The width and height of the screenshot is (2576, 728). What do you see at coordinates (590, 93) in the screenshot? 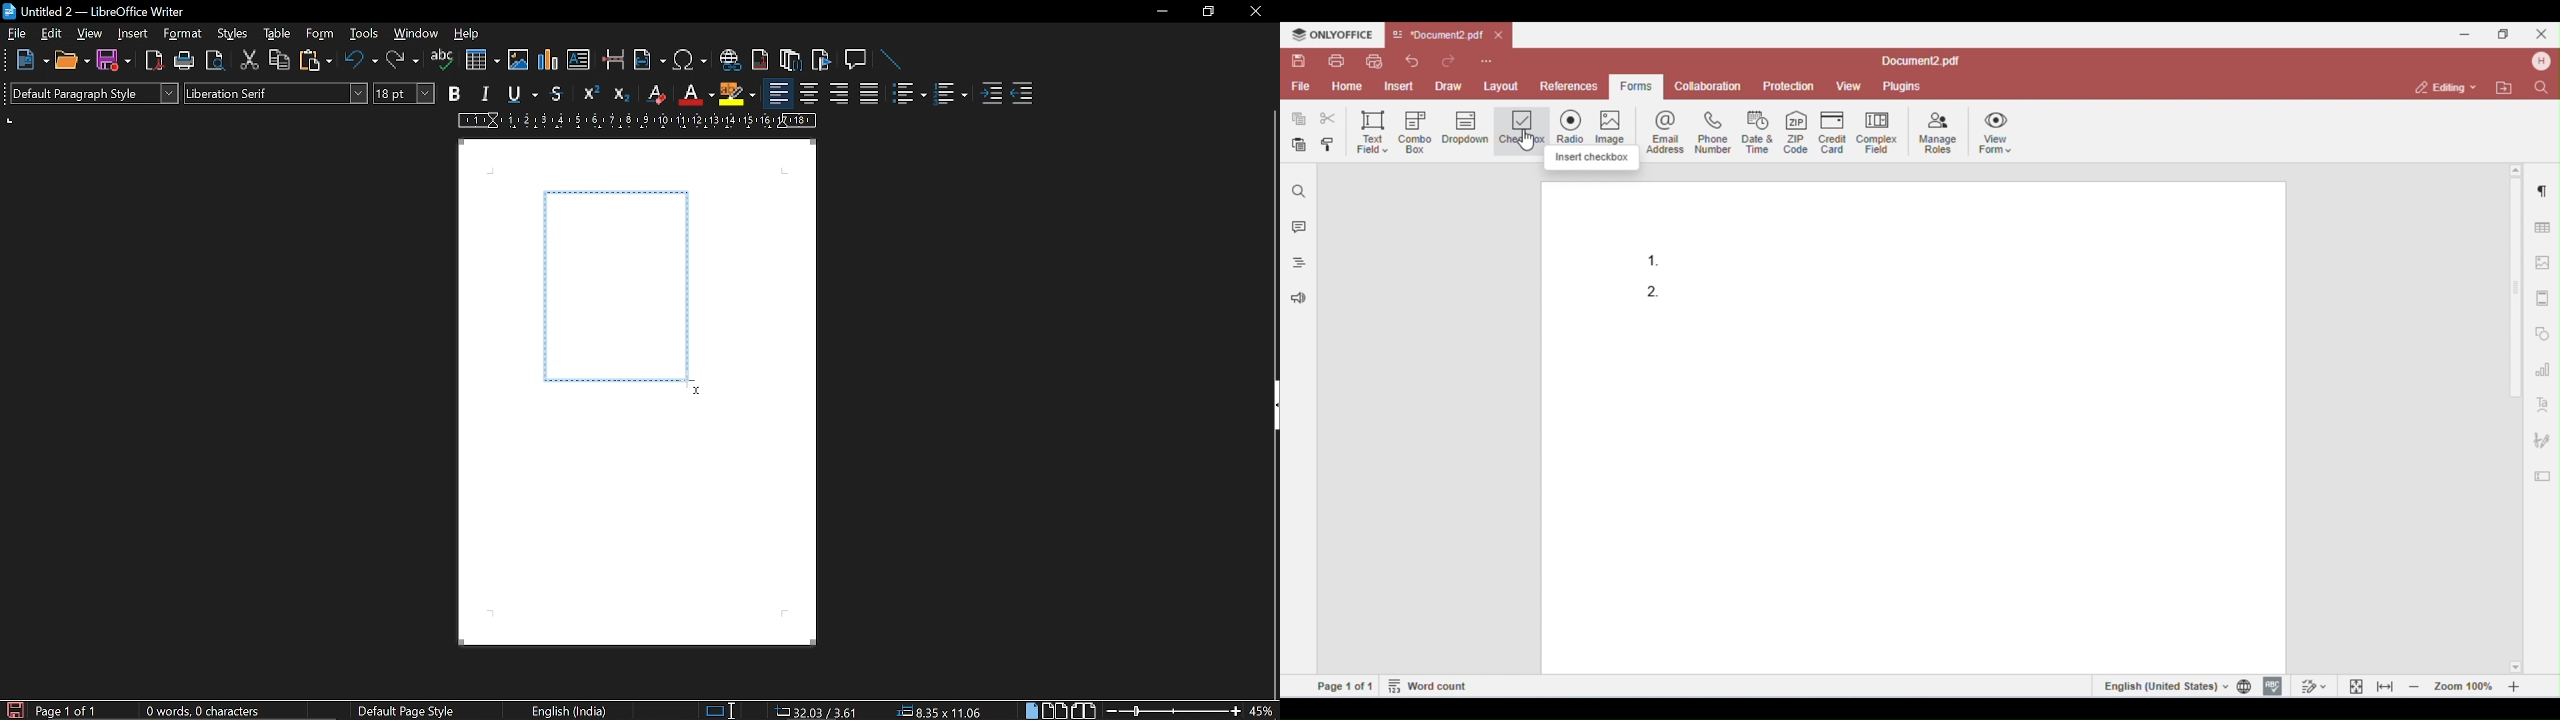
I see `superscript` at bounding box center [590, 93].